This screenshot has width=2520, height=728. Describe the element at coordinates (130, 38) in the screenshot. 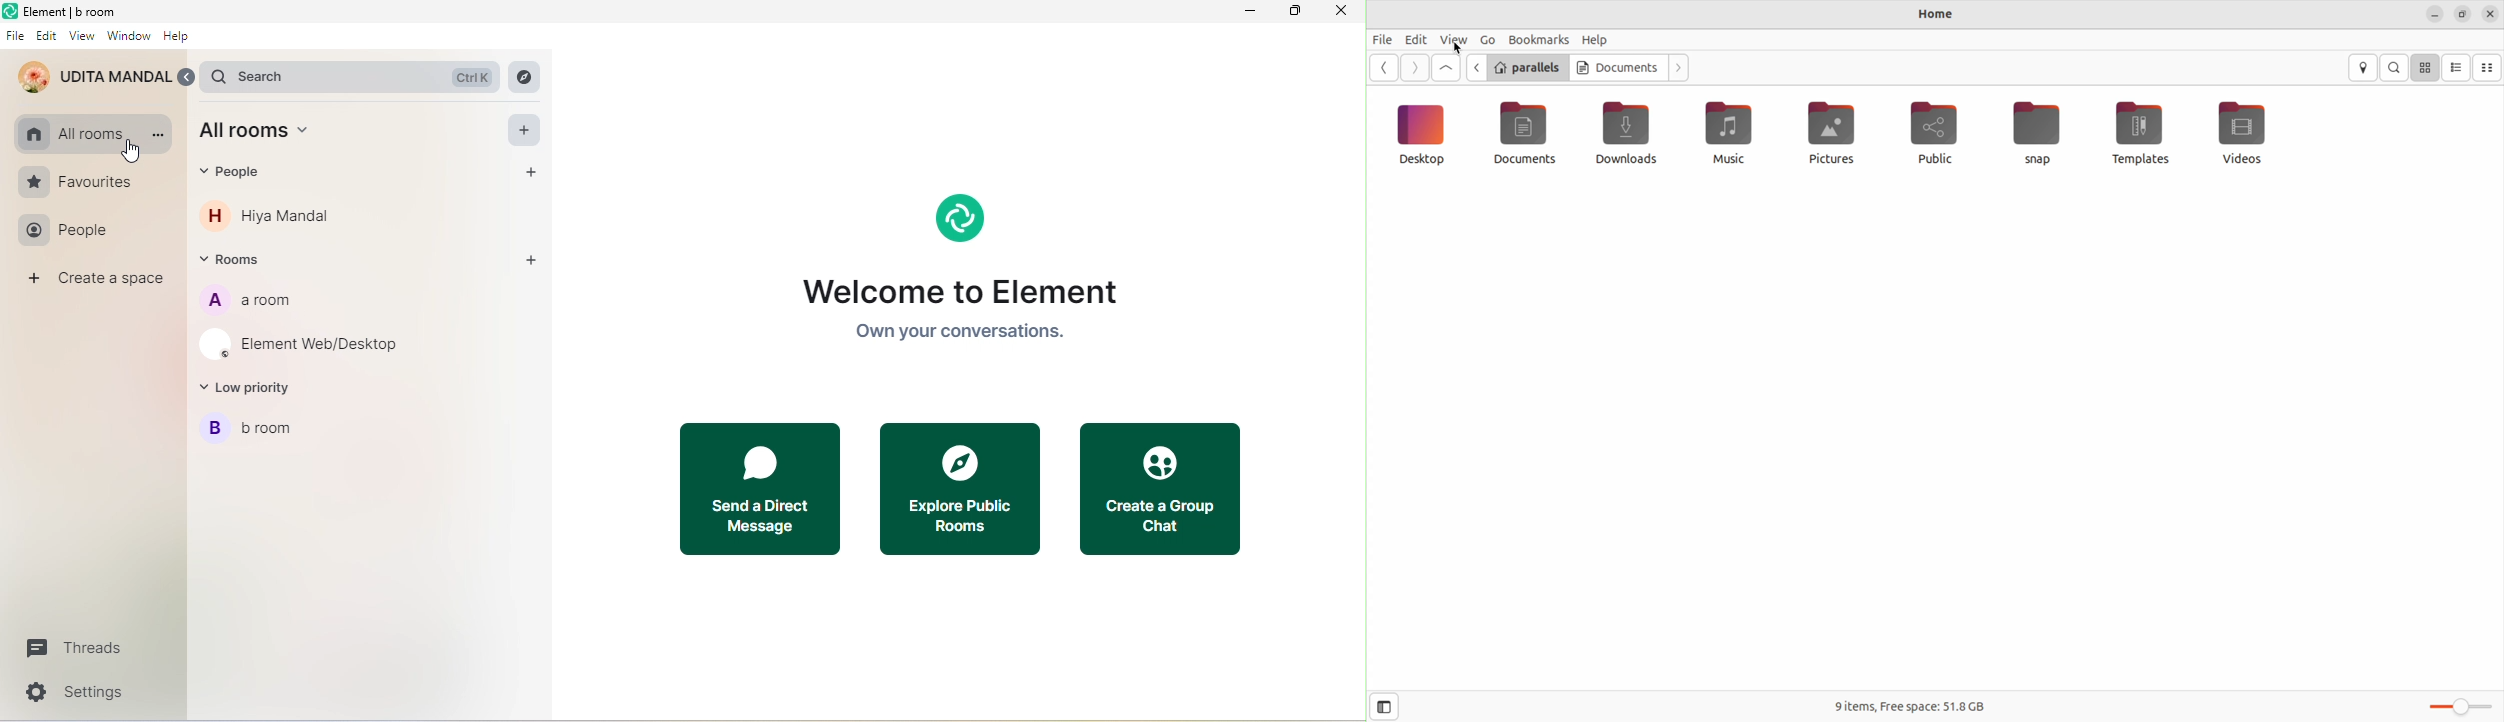

I see `window` at that location.